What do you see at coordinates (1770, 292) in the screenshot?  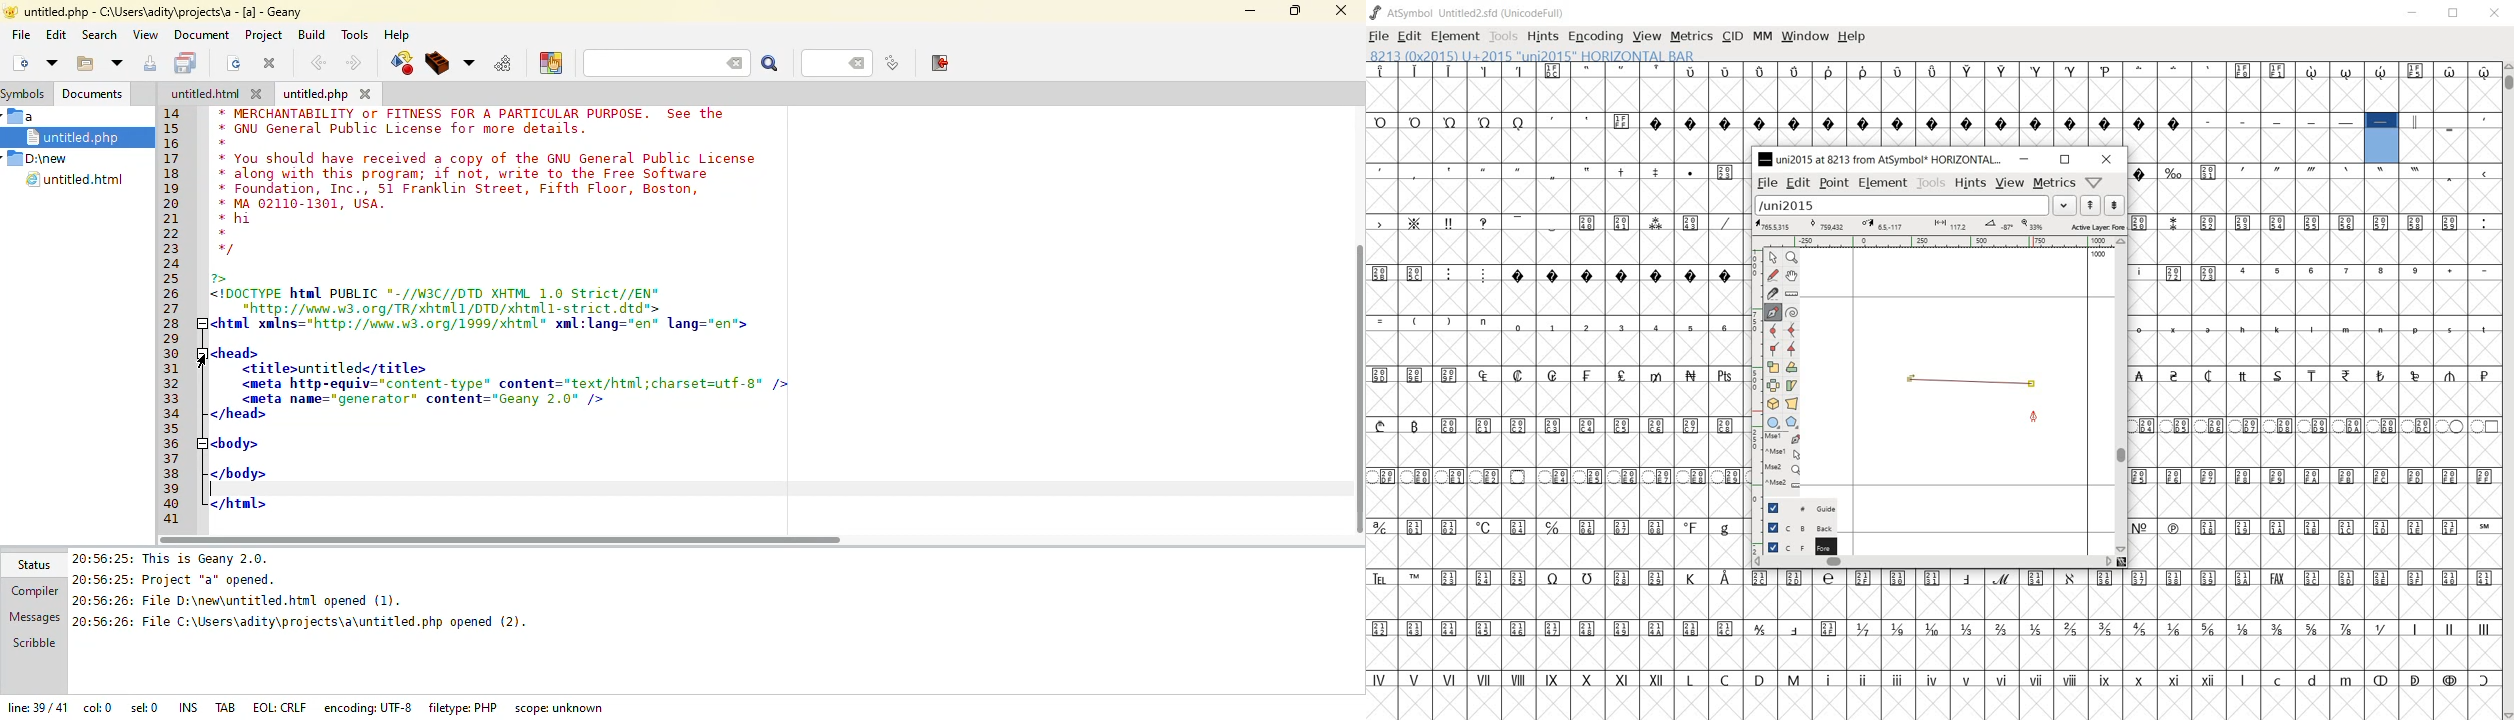 I see `cut splines in two` at bounding box center [1770, 292].